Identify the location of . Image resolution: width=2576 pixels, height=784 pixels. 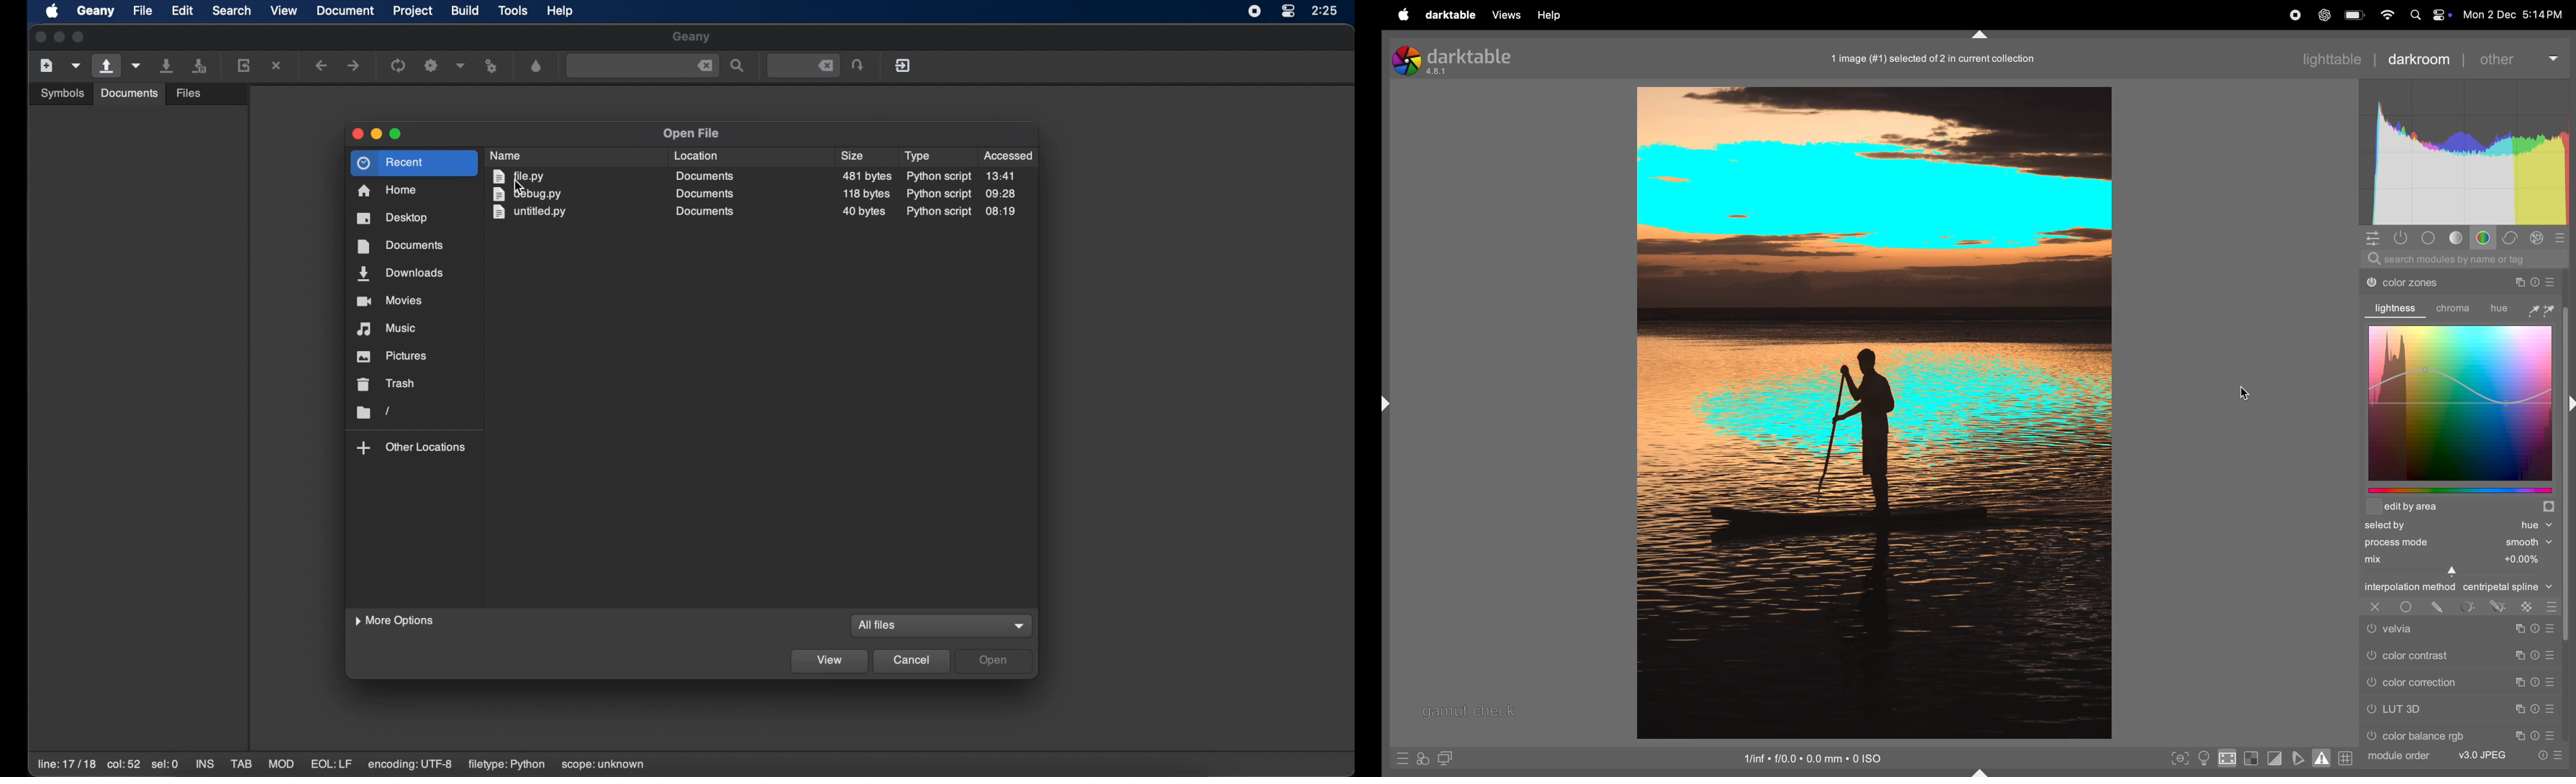
(2549, 607).